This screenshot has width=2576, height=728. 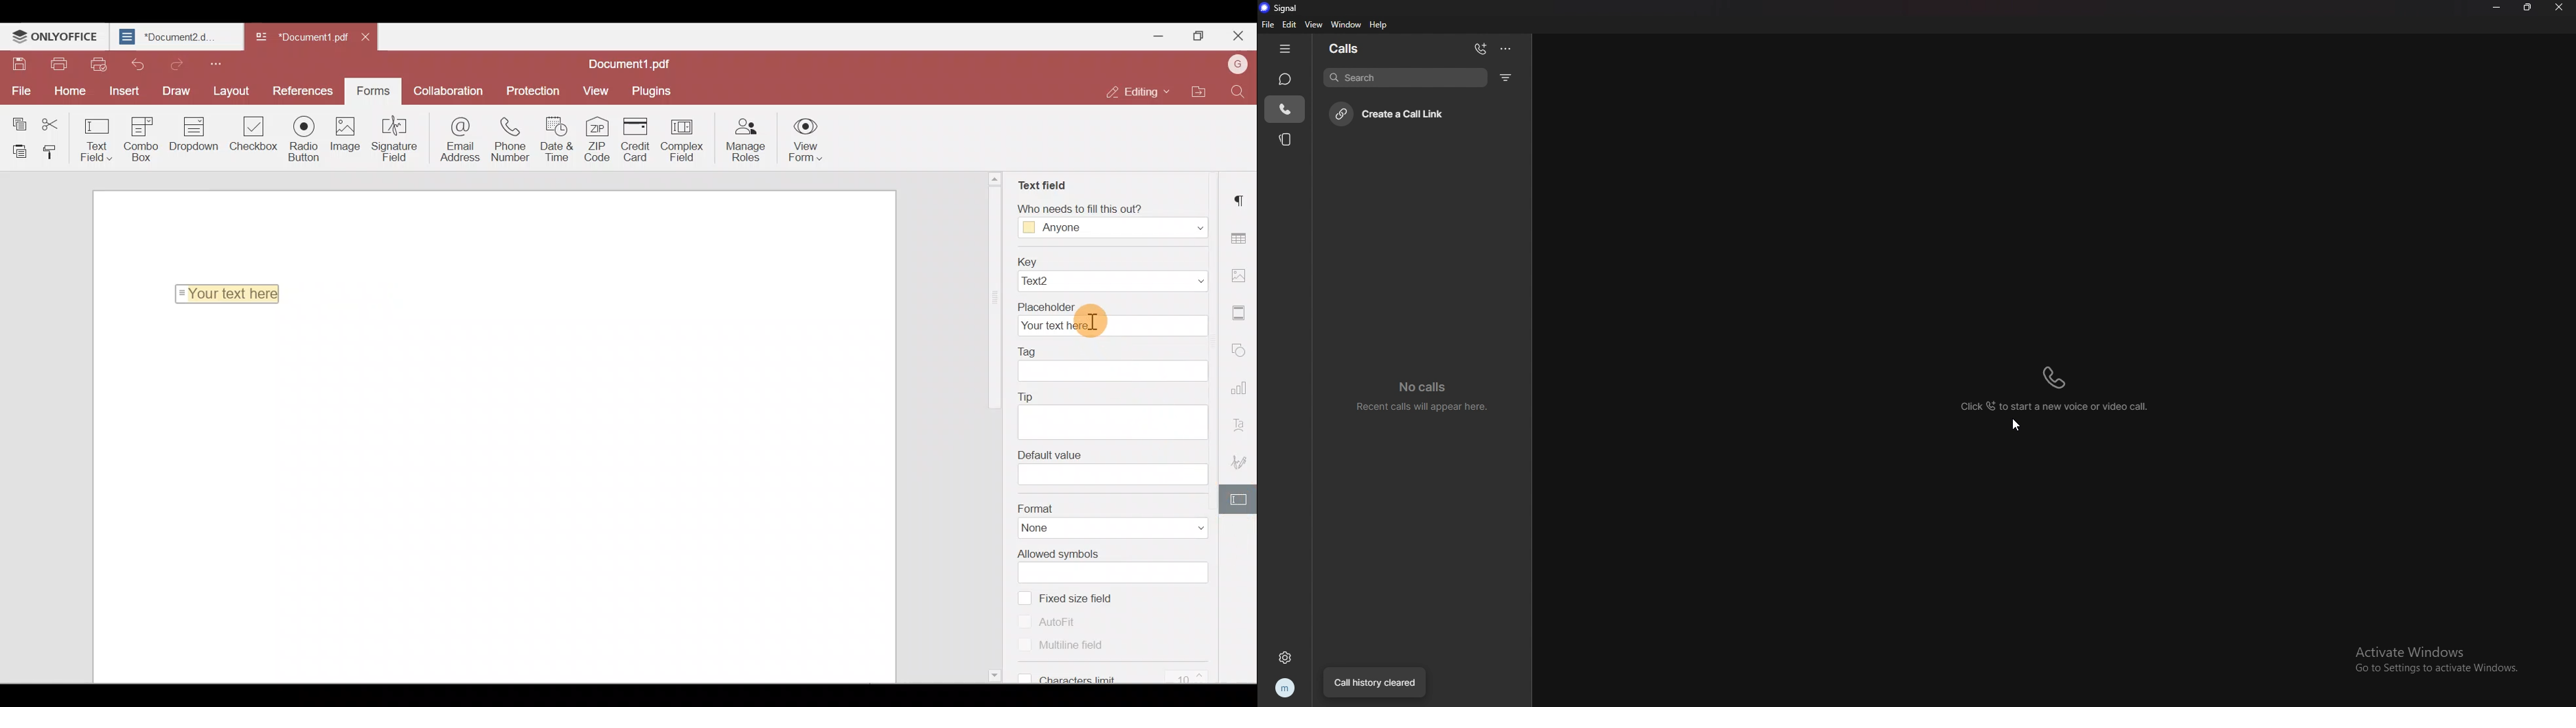 What do you see at coordinates (637, 139) in the screenshot?
I see `Credit card` at bounding box center [637, 139].